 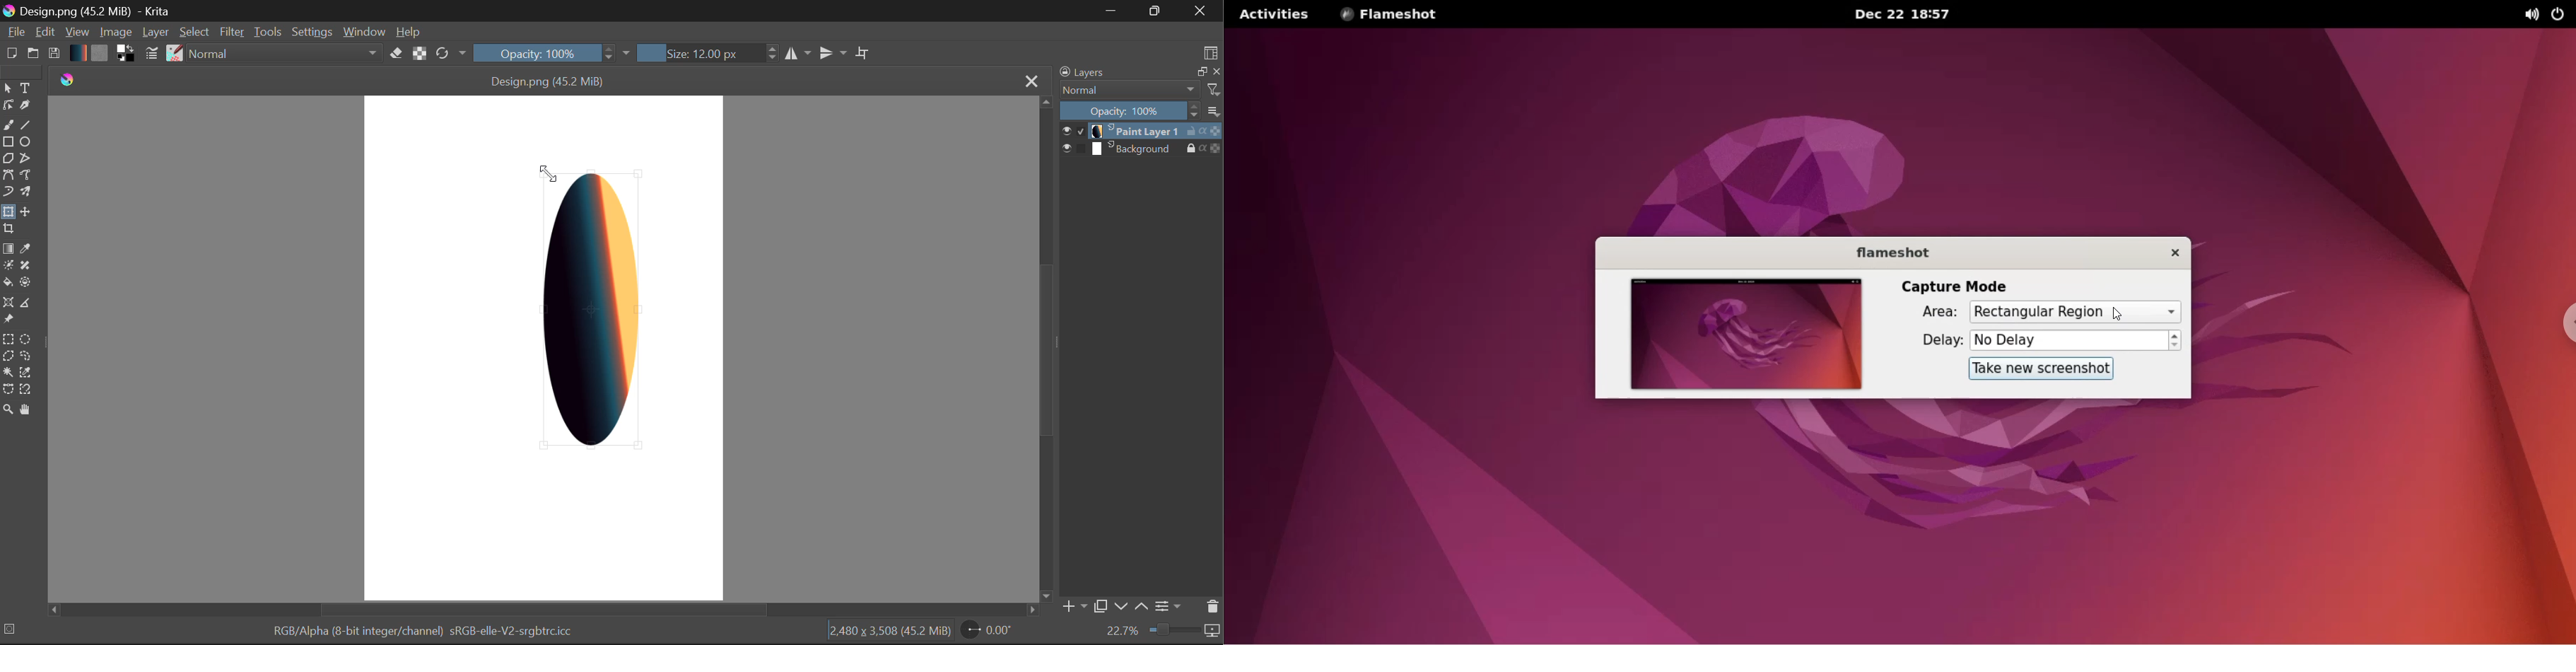 What do you see at coordinates (24, 356) in the screenshot?
I see `Freehand Selection` at bounding box center [24, 356].